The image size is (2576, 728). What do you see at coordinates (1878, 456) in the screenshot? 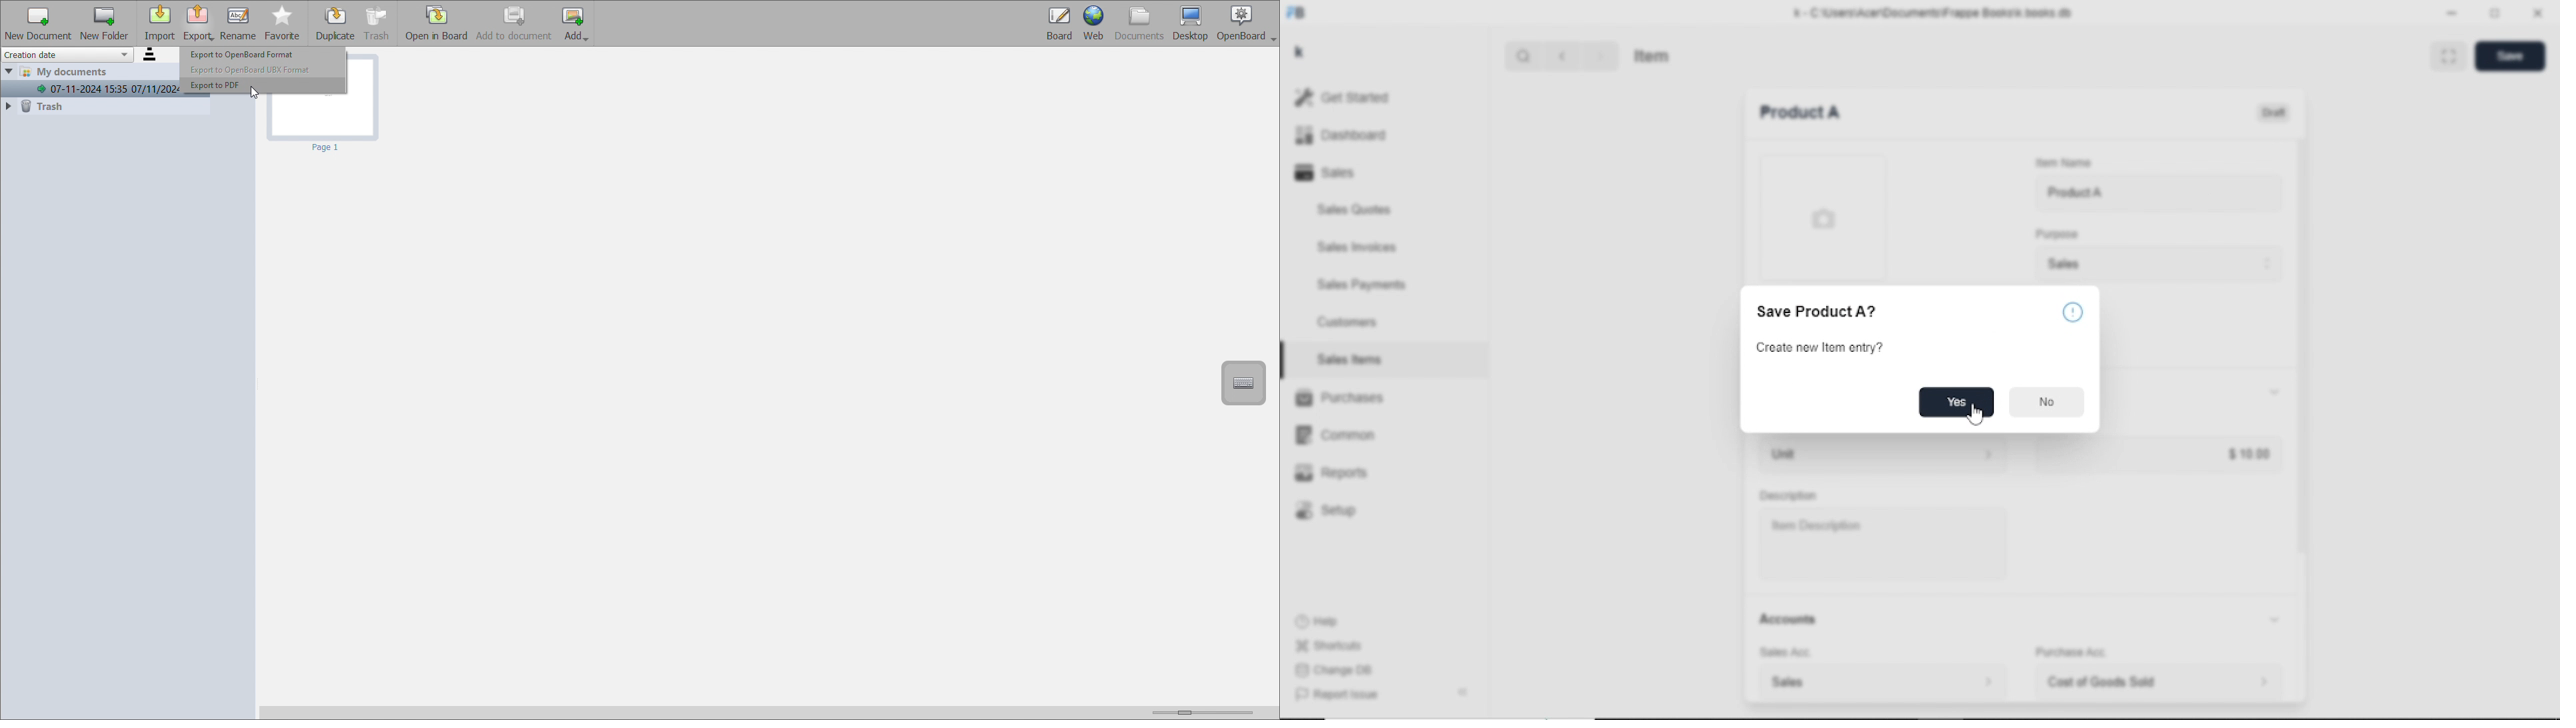
I see `Unit` at bounding box center [1878, 456].